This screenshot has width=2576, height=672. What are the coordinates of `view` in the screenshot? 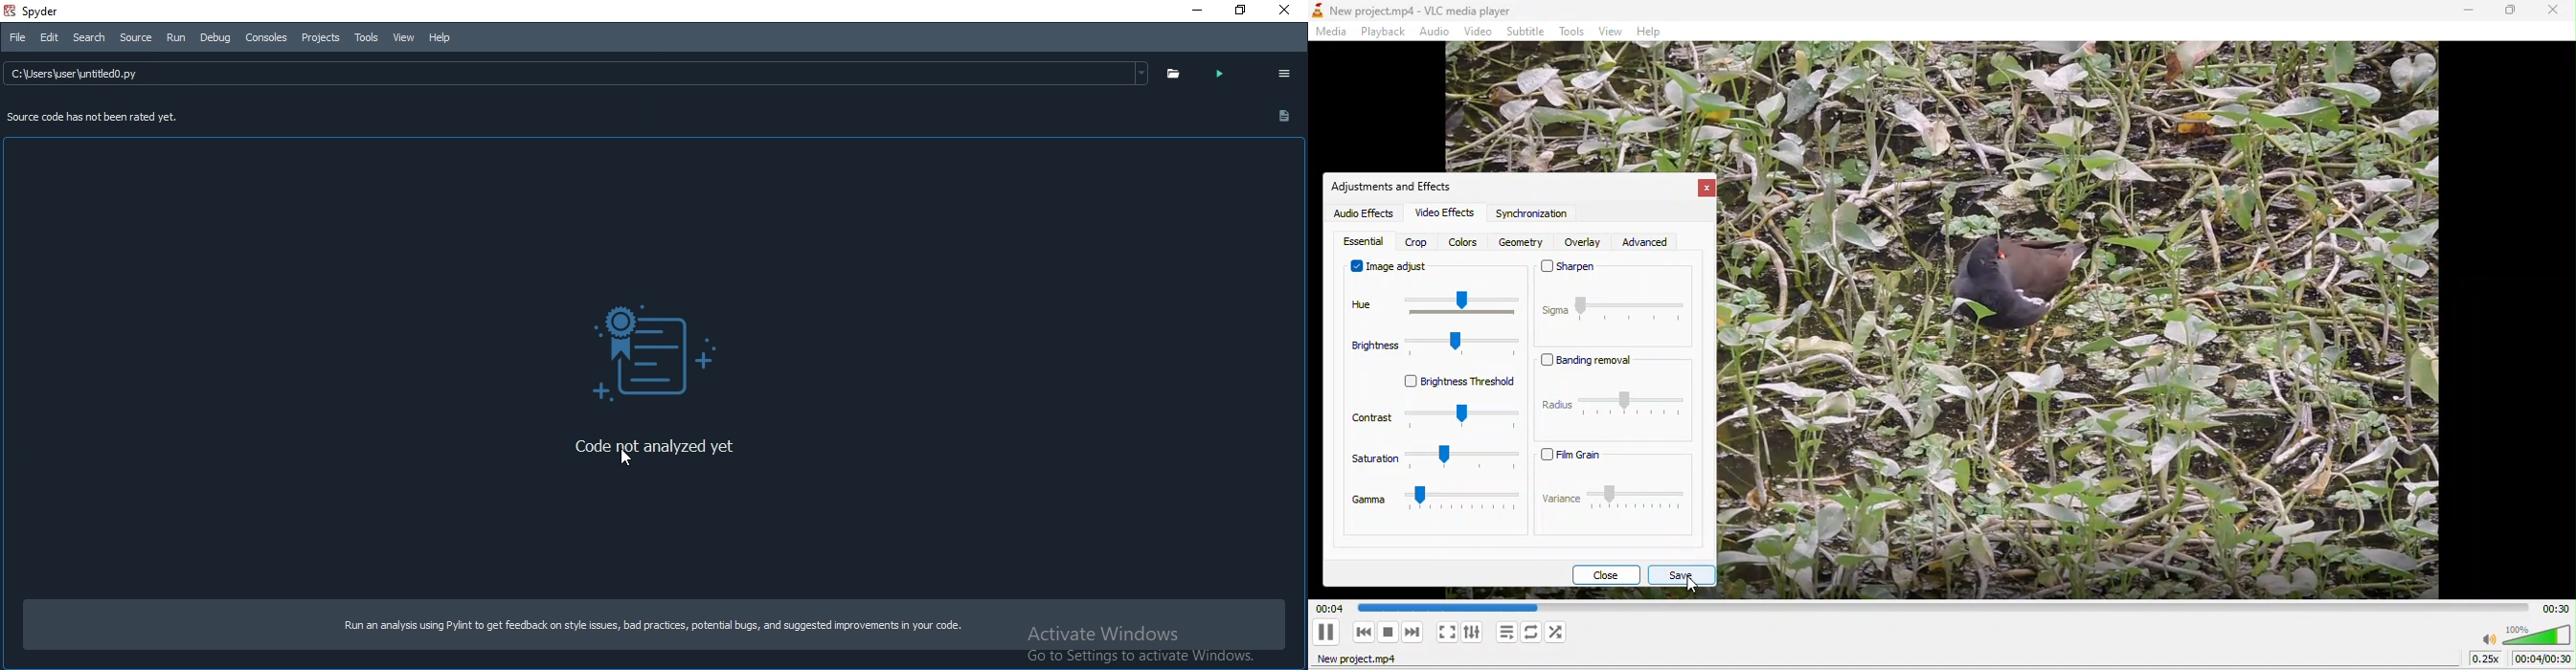 It's located at (1609, 32).